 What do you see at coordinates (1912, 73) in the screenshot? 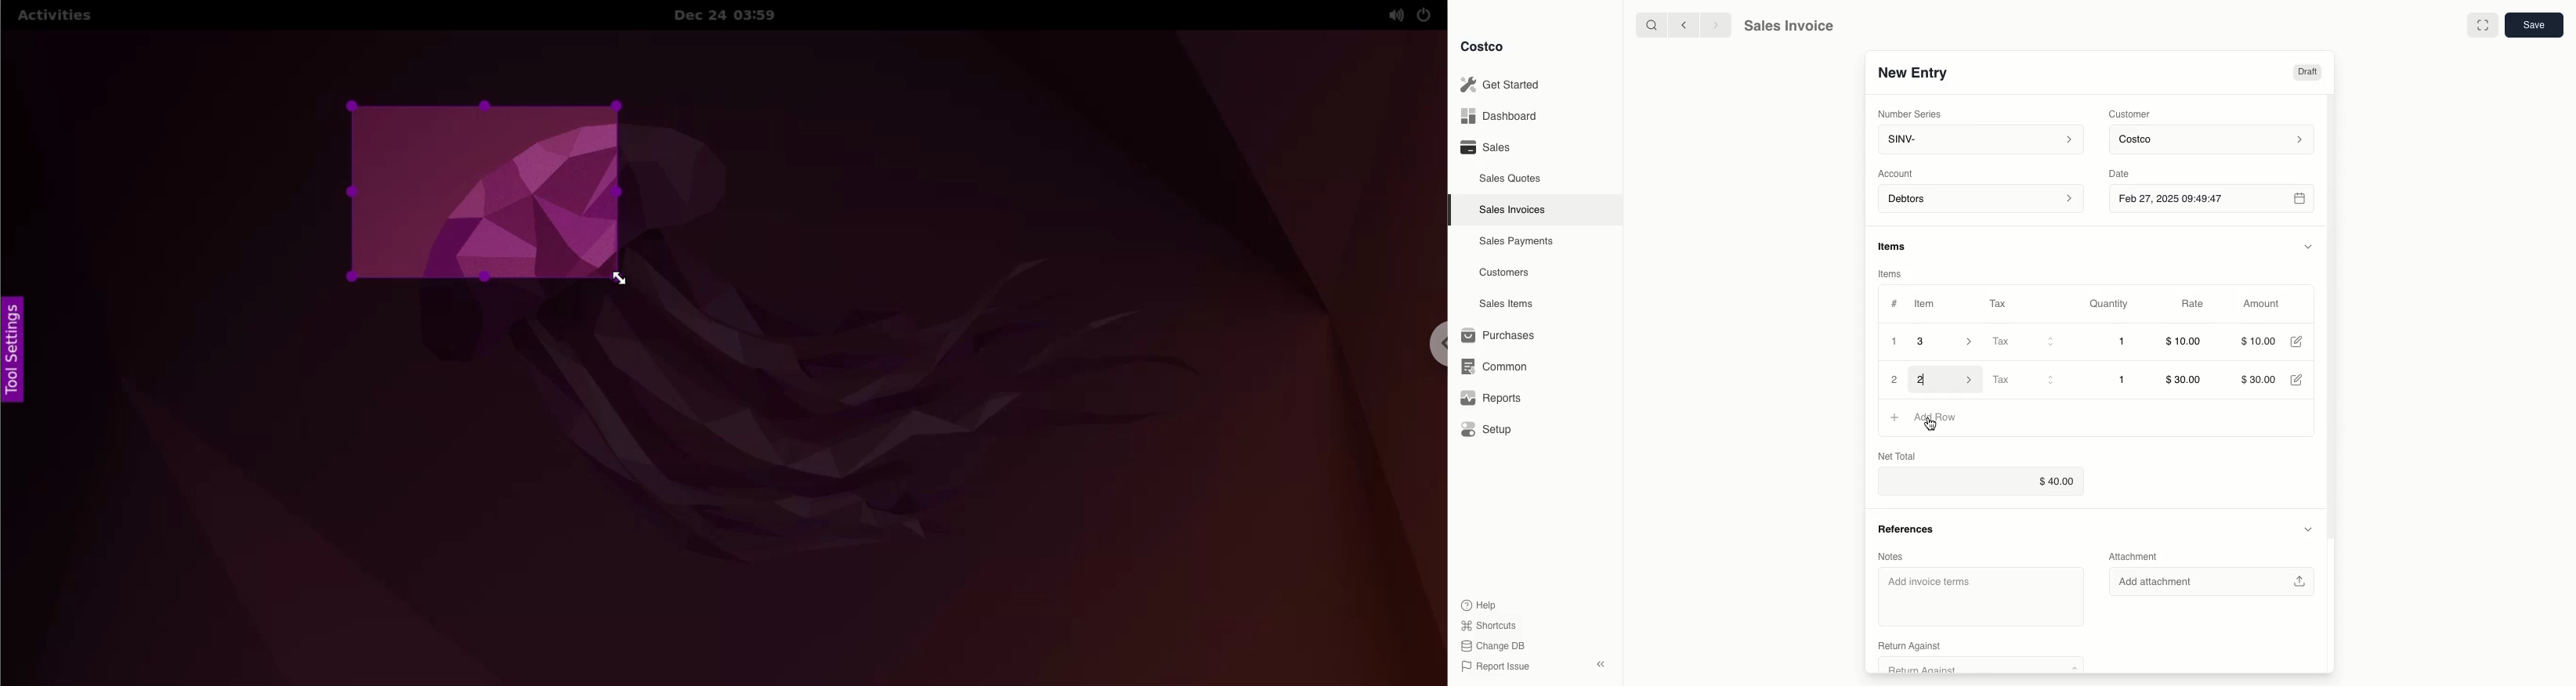
I see `New Entry` at bounding box center [1912, 73].